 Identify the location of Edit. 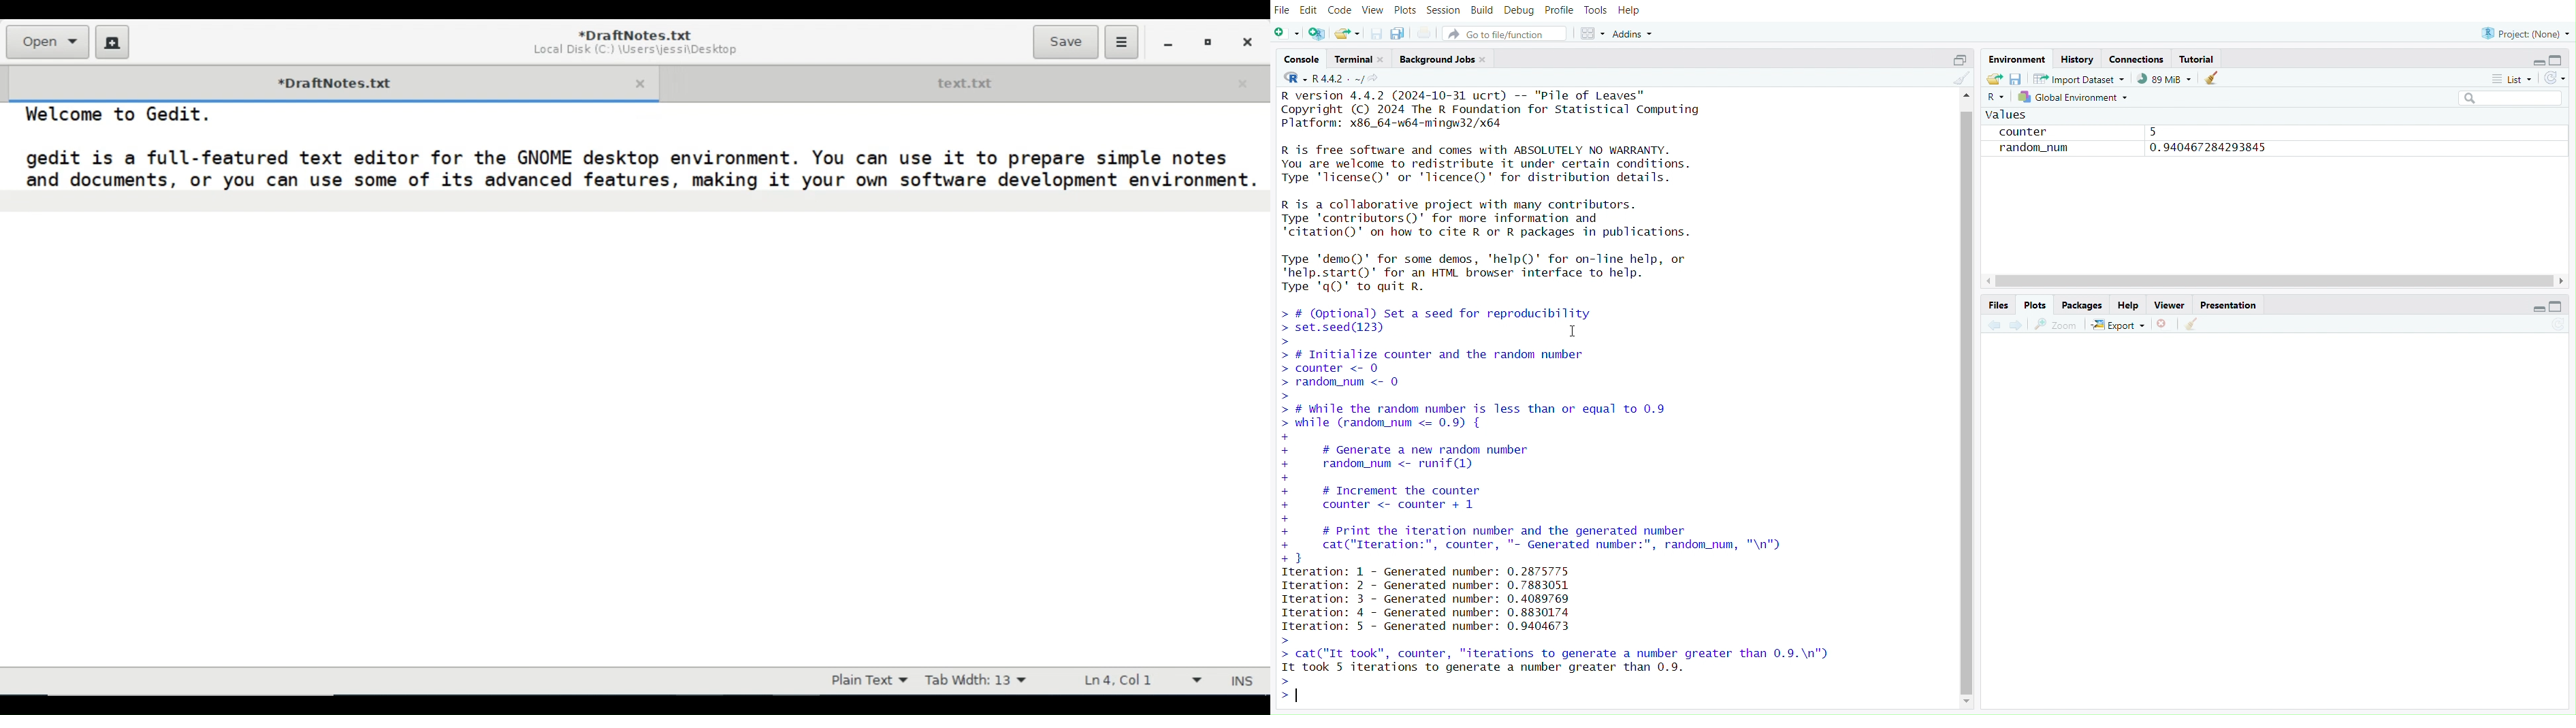
(1310, 10).